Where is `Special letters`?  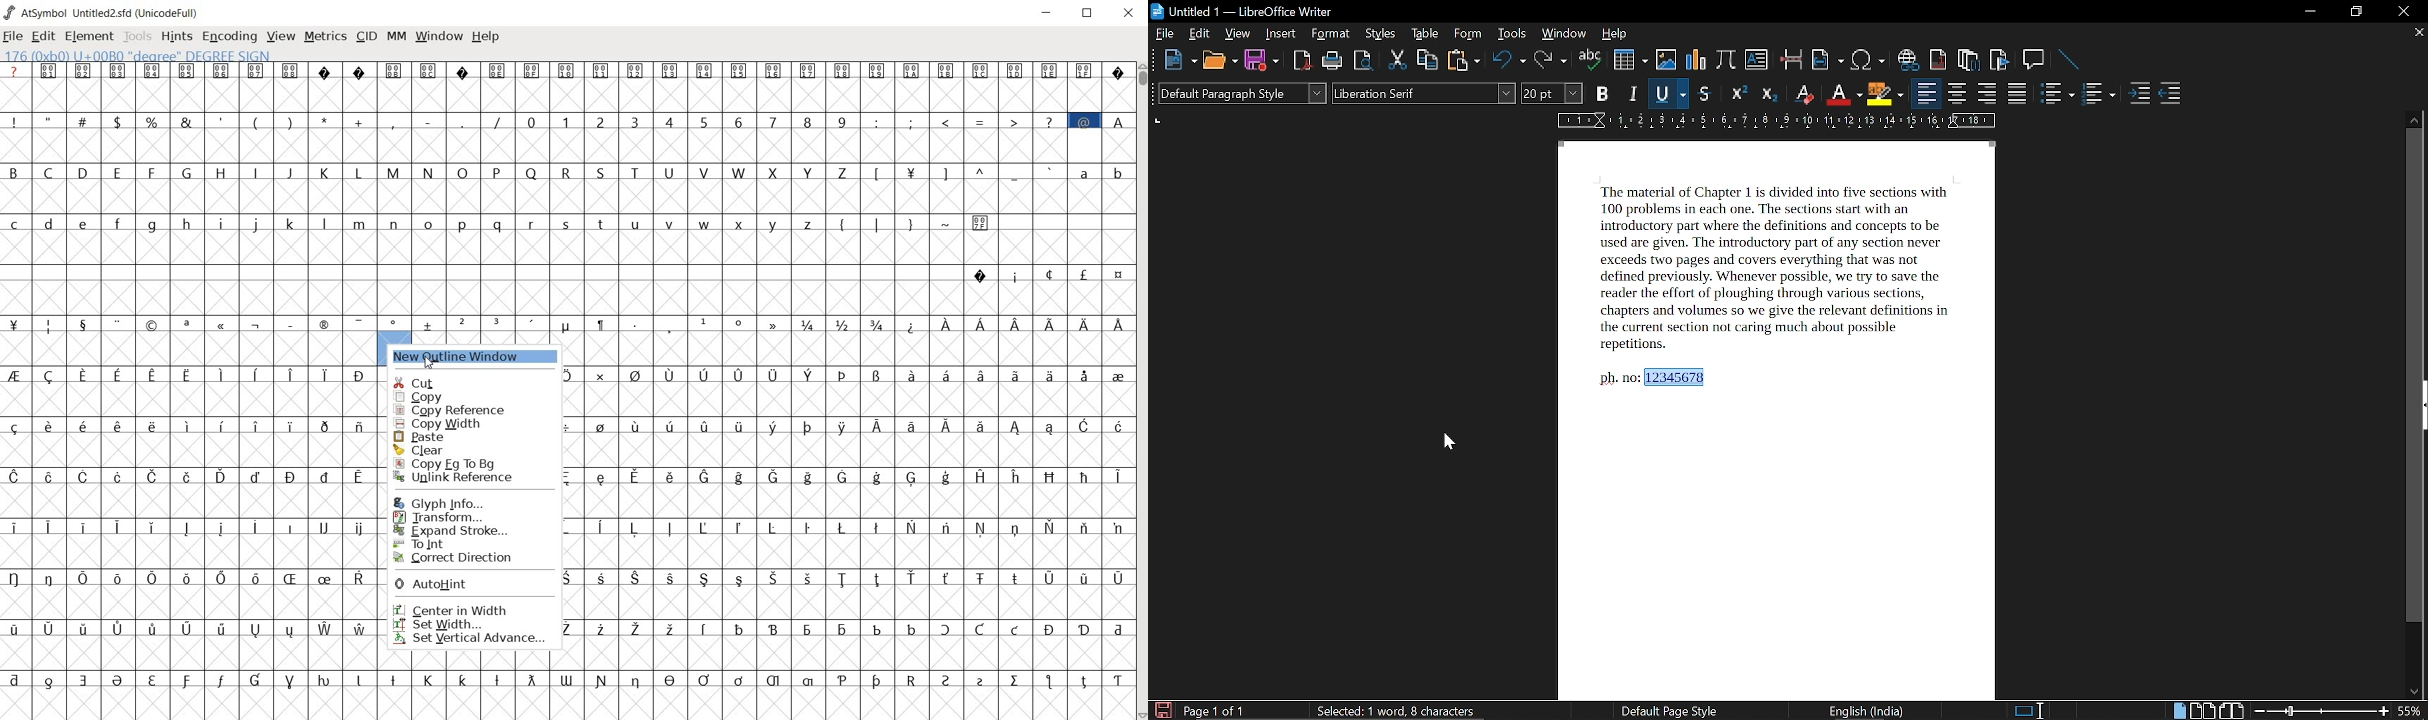
Special letters is located at coordinates (1016, 325).